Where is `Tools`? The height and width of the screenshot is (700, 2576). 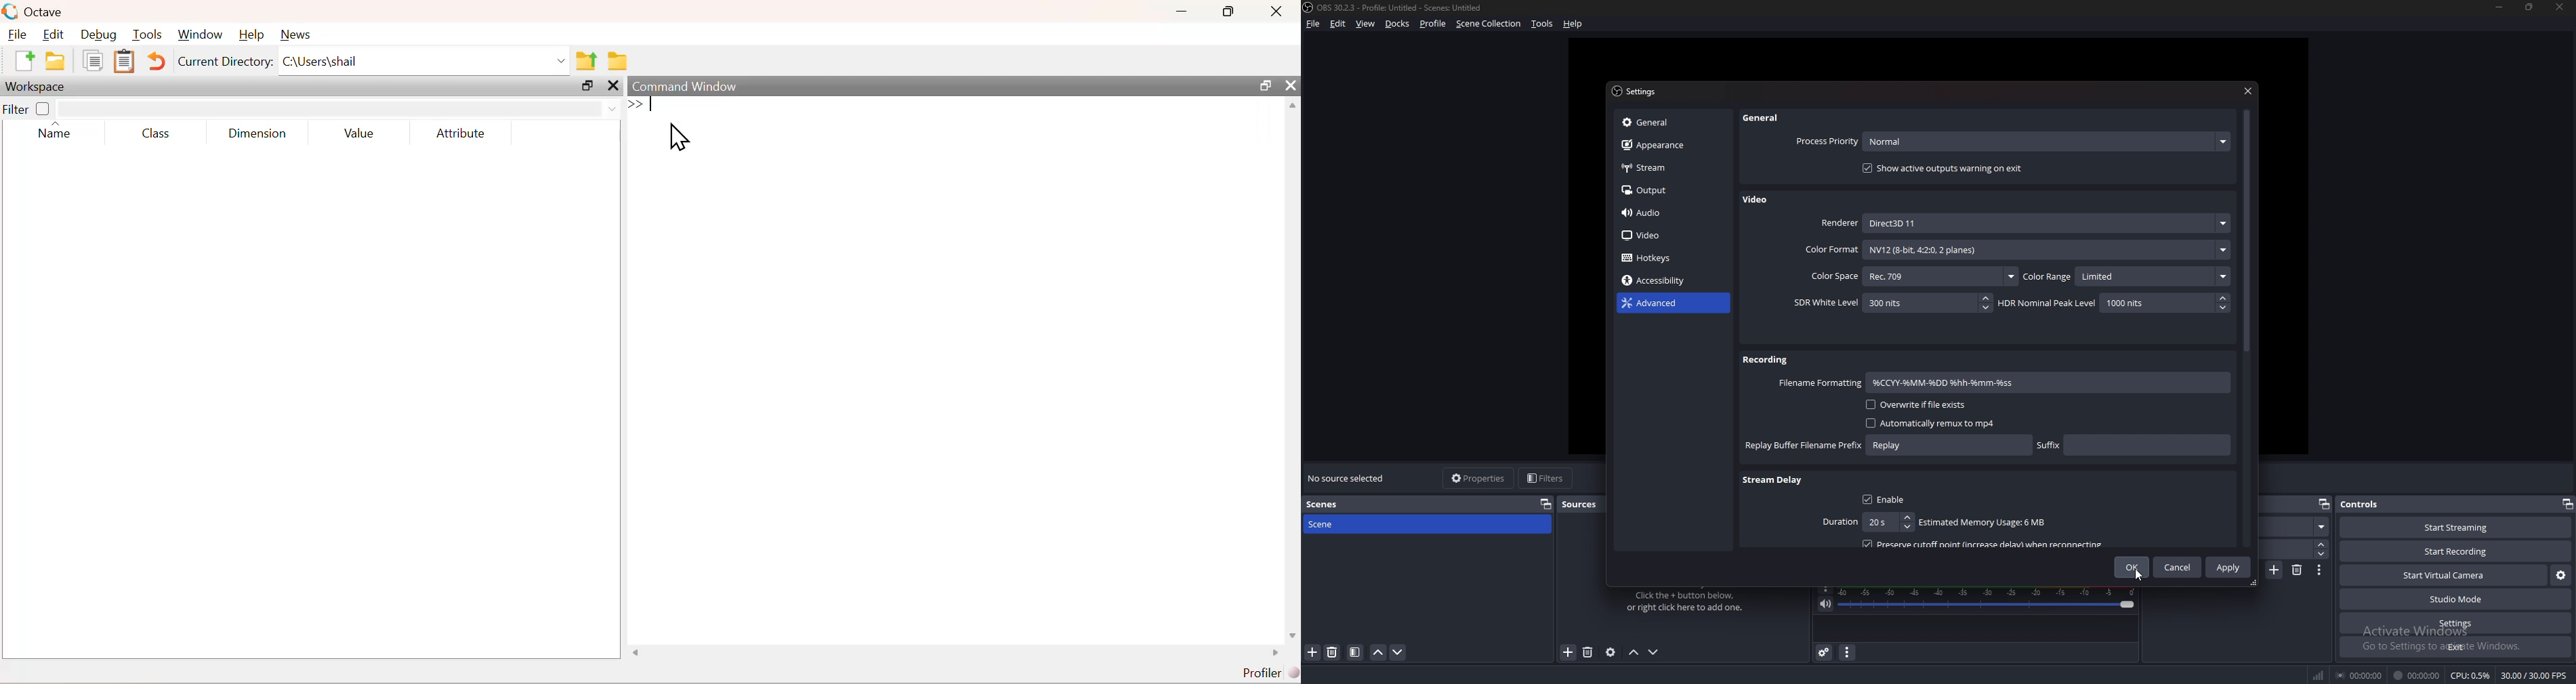
Tools is located at coordinates (148, 35).